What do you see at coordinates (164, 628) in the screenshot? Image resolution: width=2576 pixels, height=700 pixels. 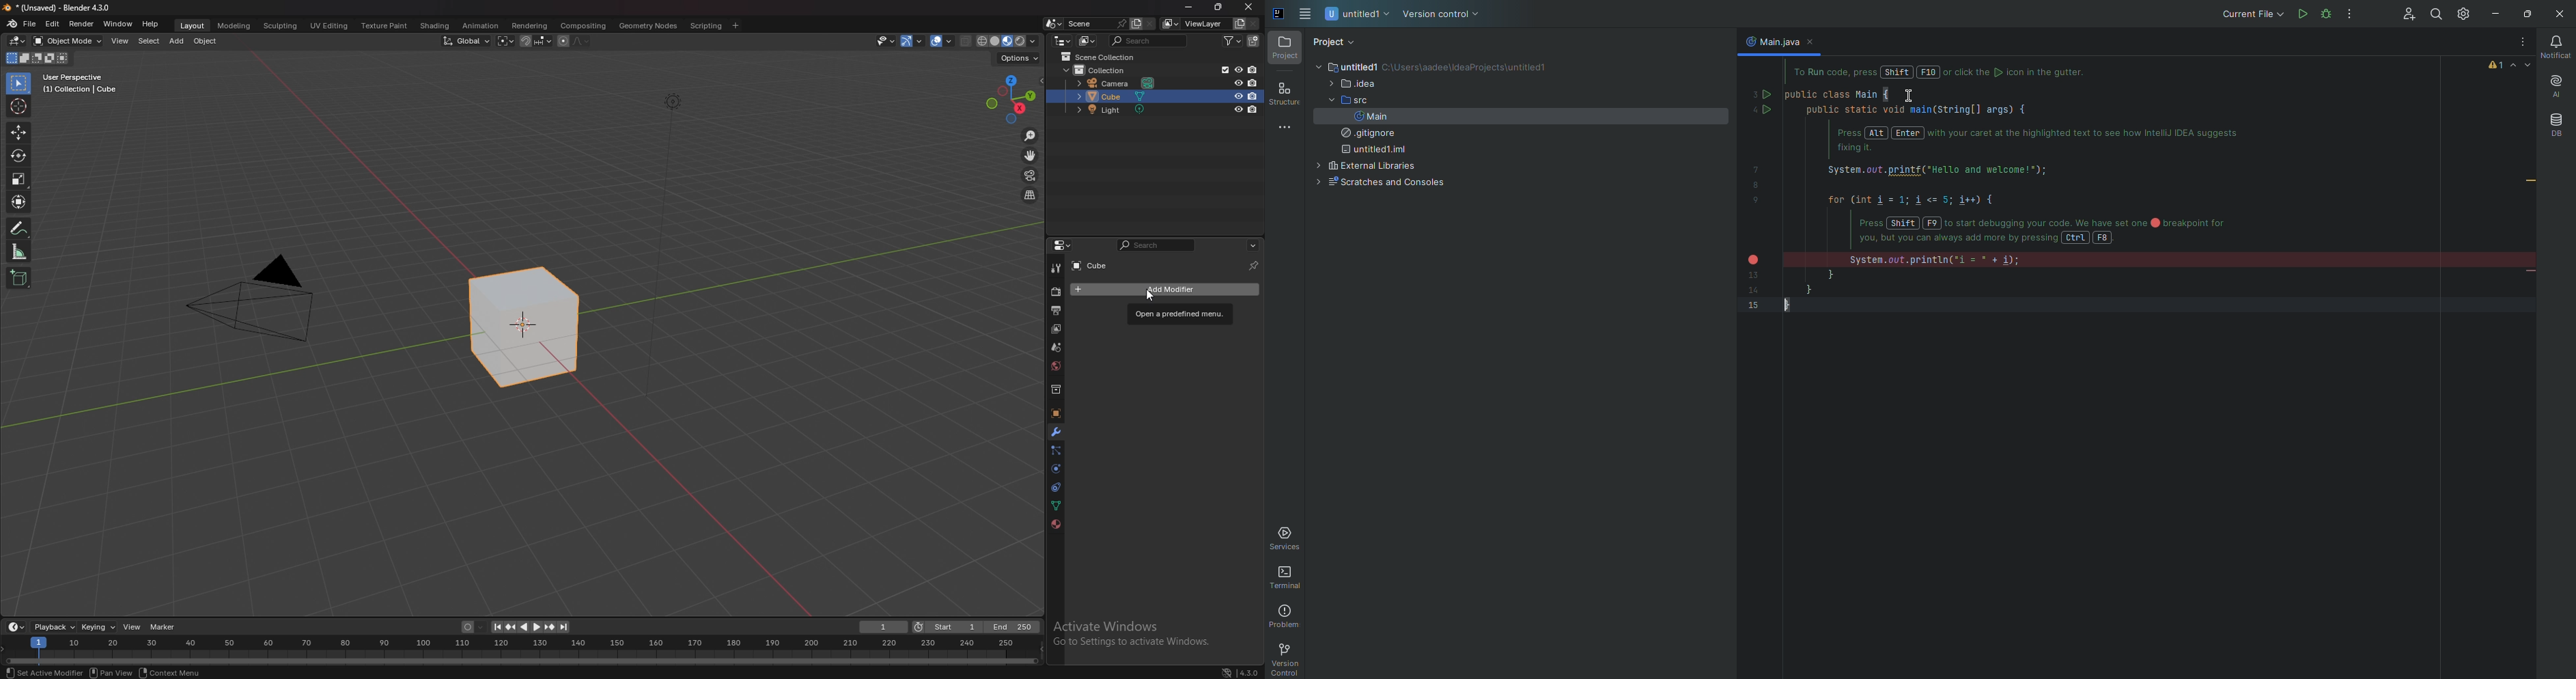 I see `marker` at bounding box center [164, 628].